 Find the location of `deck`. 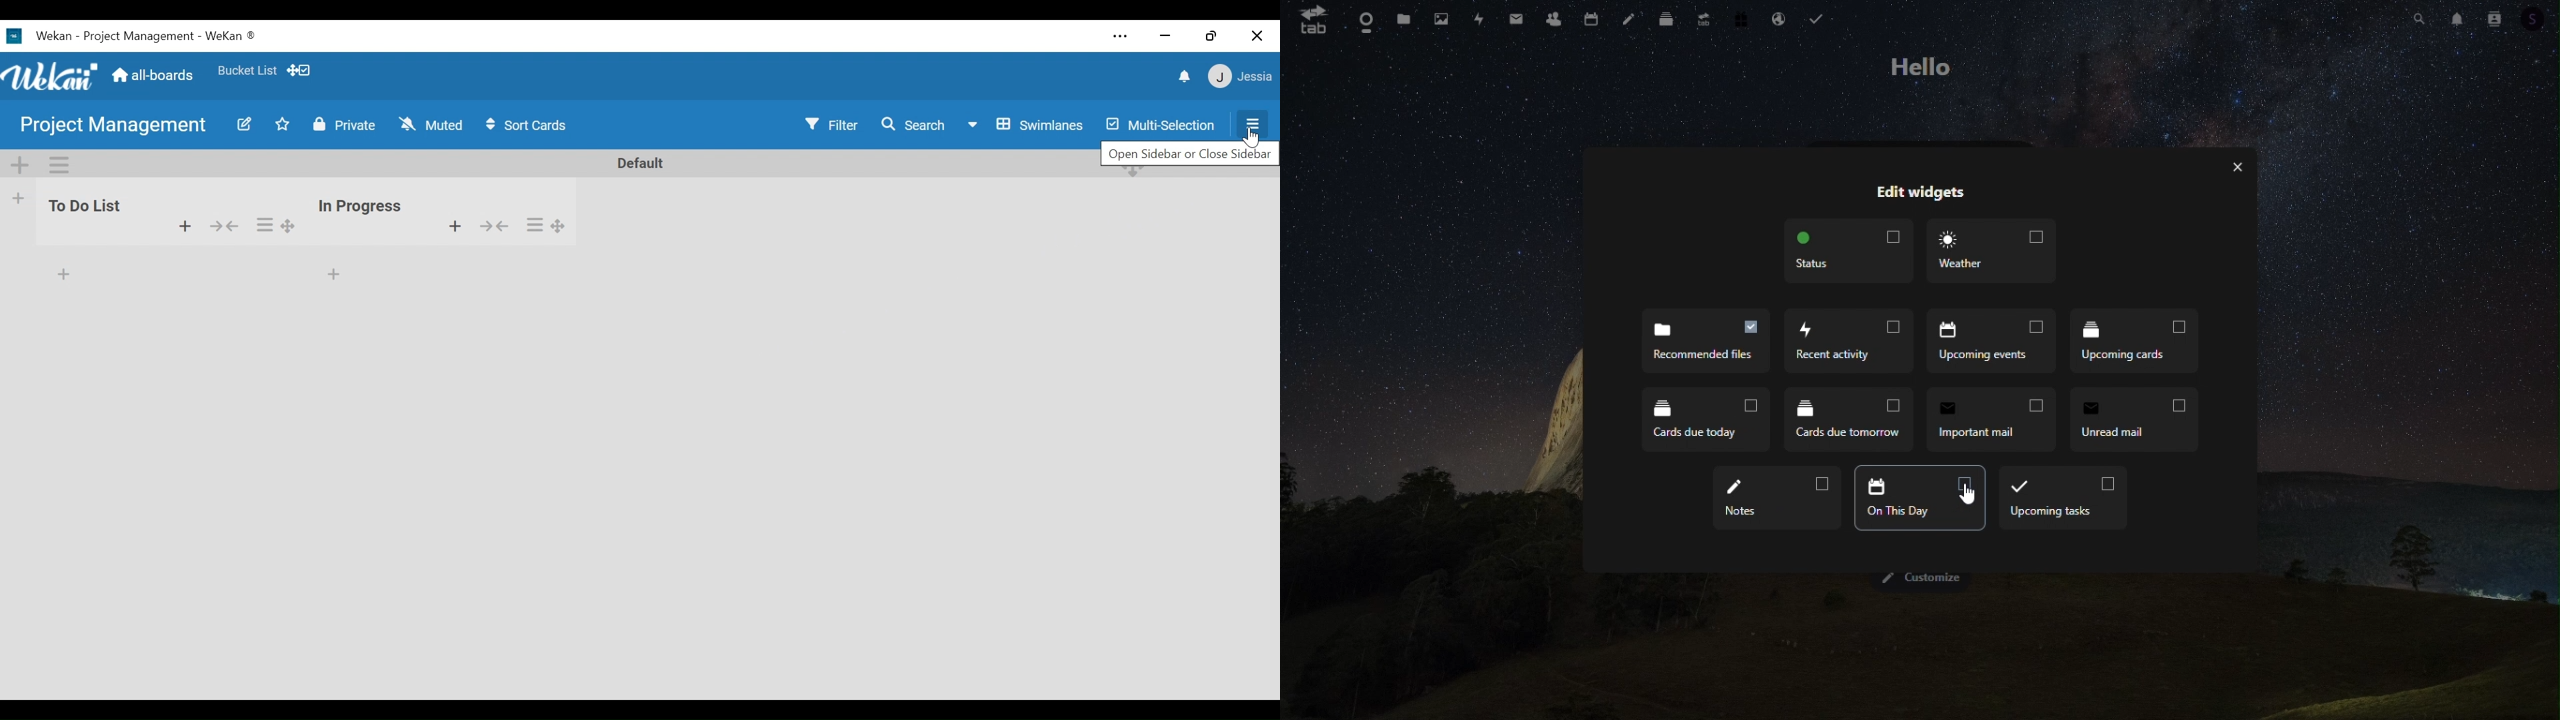

deck is located at coordinates (1666, 19).